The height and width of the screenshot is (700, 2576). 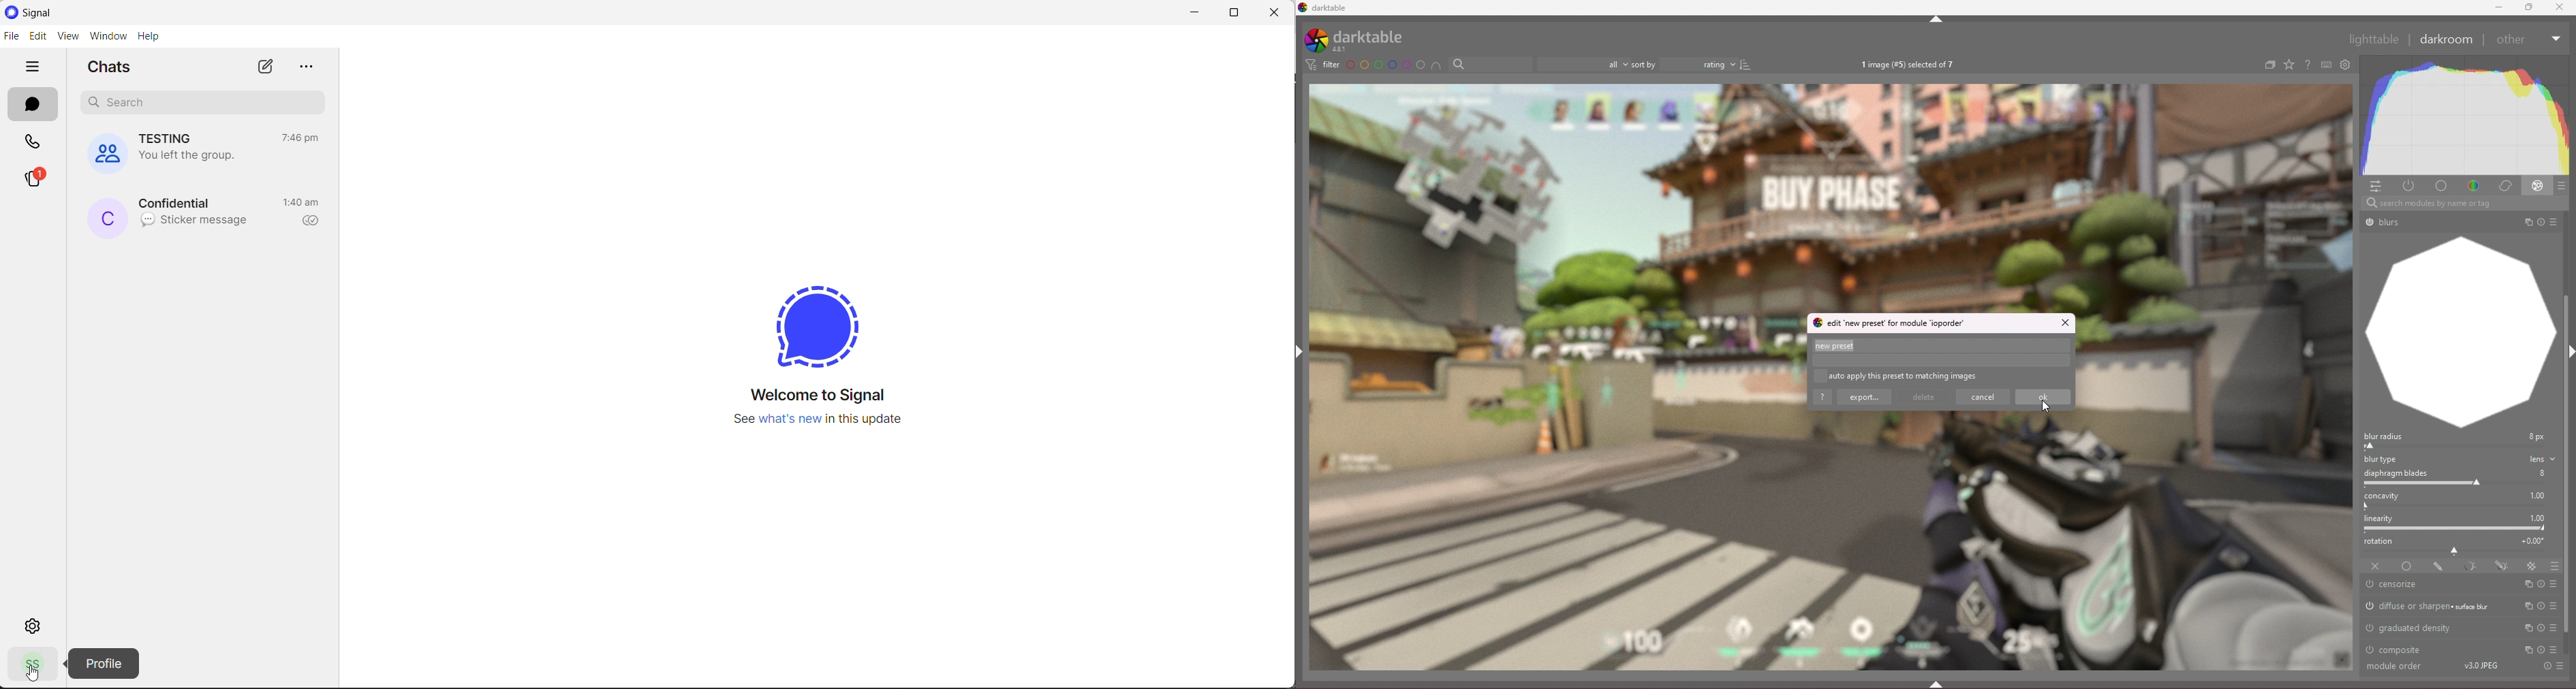 What do you see at coordinates (2525, 650) in the screenshot?
I see `multi instances actions` at bounding box center [2525, 650].